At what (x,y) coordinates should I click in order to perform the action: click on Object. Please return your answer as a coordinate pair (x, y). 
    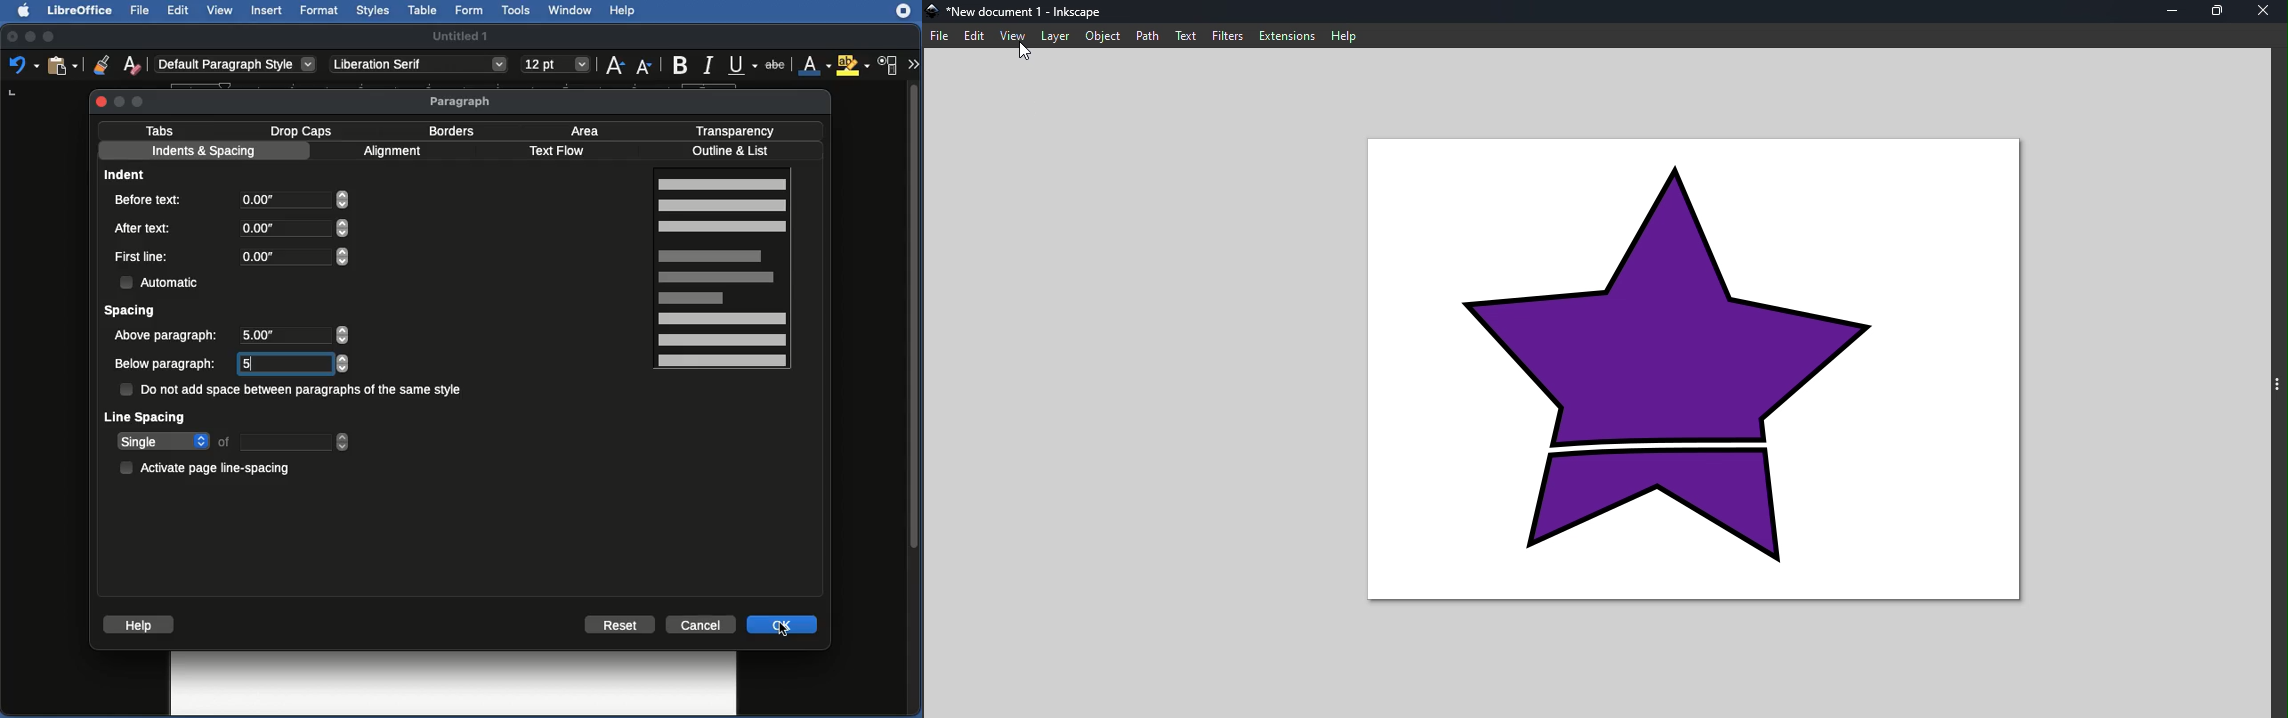
    Looking at the image, I should click on (1102, 38).